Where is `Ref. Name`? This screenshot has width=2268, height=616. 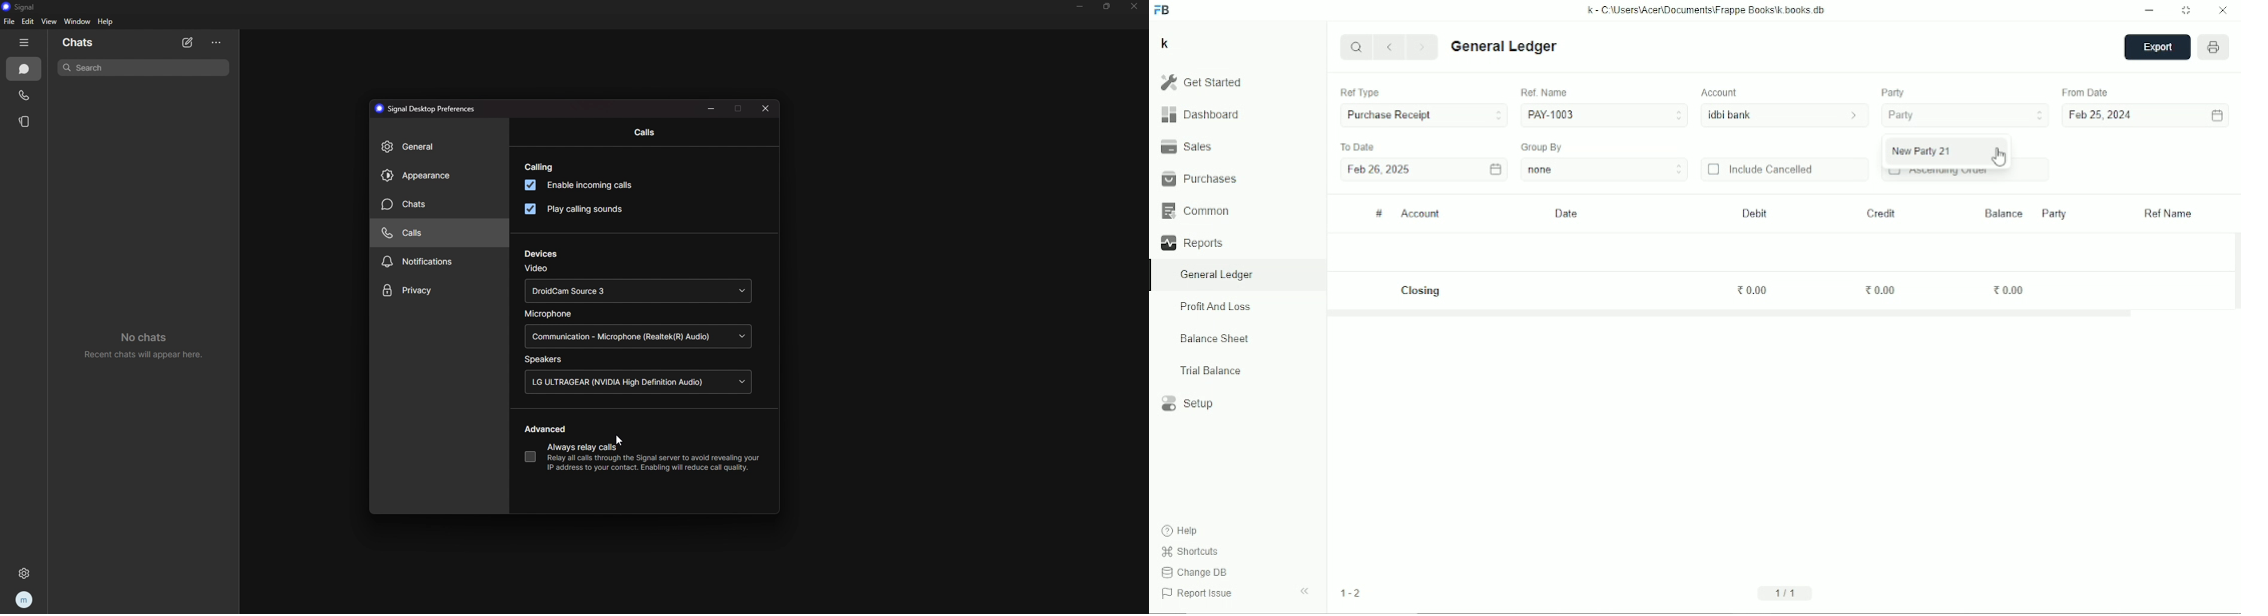
Ref. Name is located at coordinates (1544, 92).